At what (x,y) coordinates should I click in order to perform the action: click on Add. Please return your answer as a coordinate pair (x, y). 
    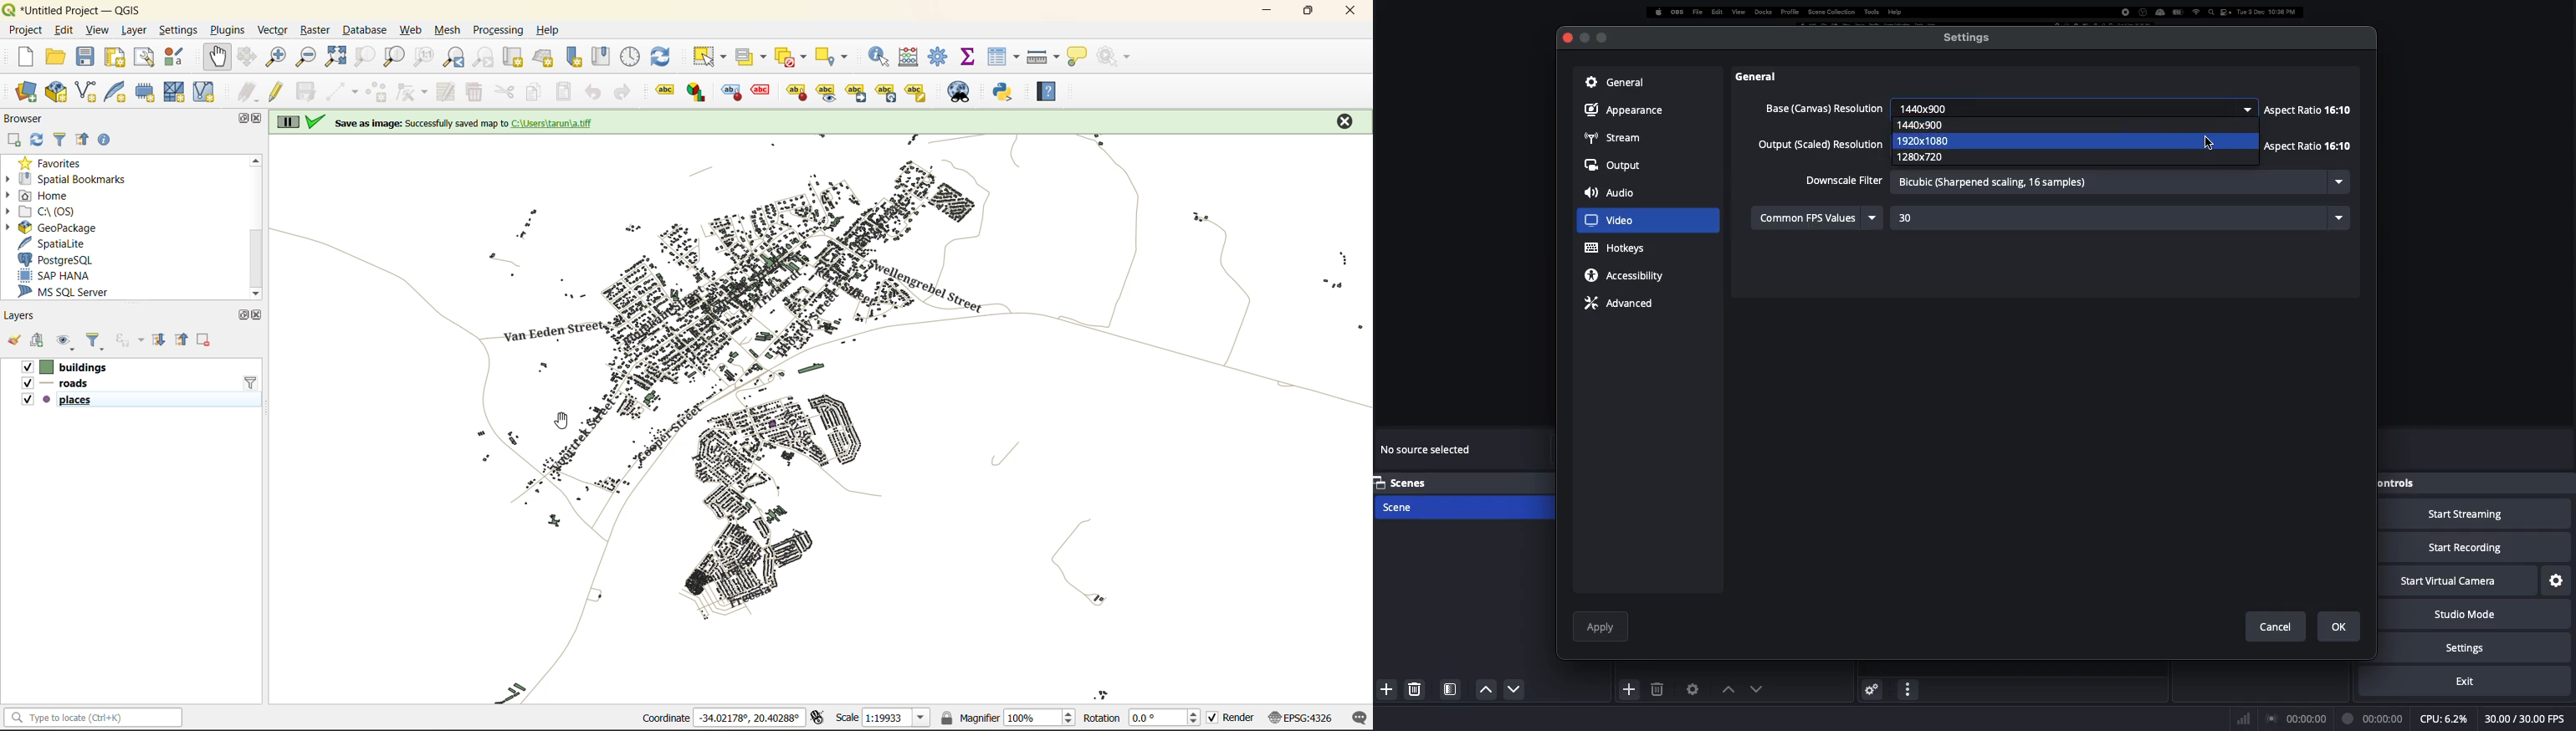
    Looking at the image, I should click on (1384, 688).